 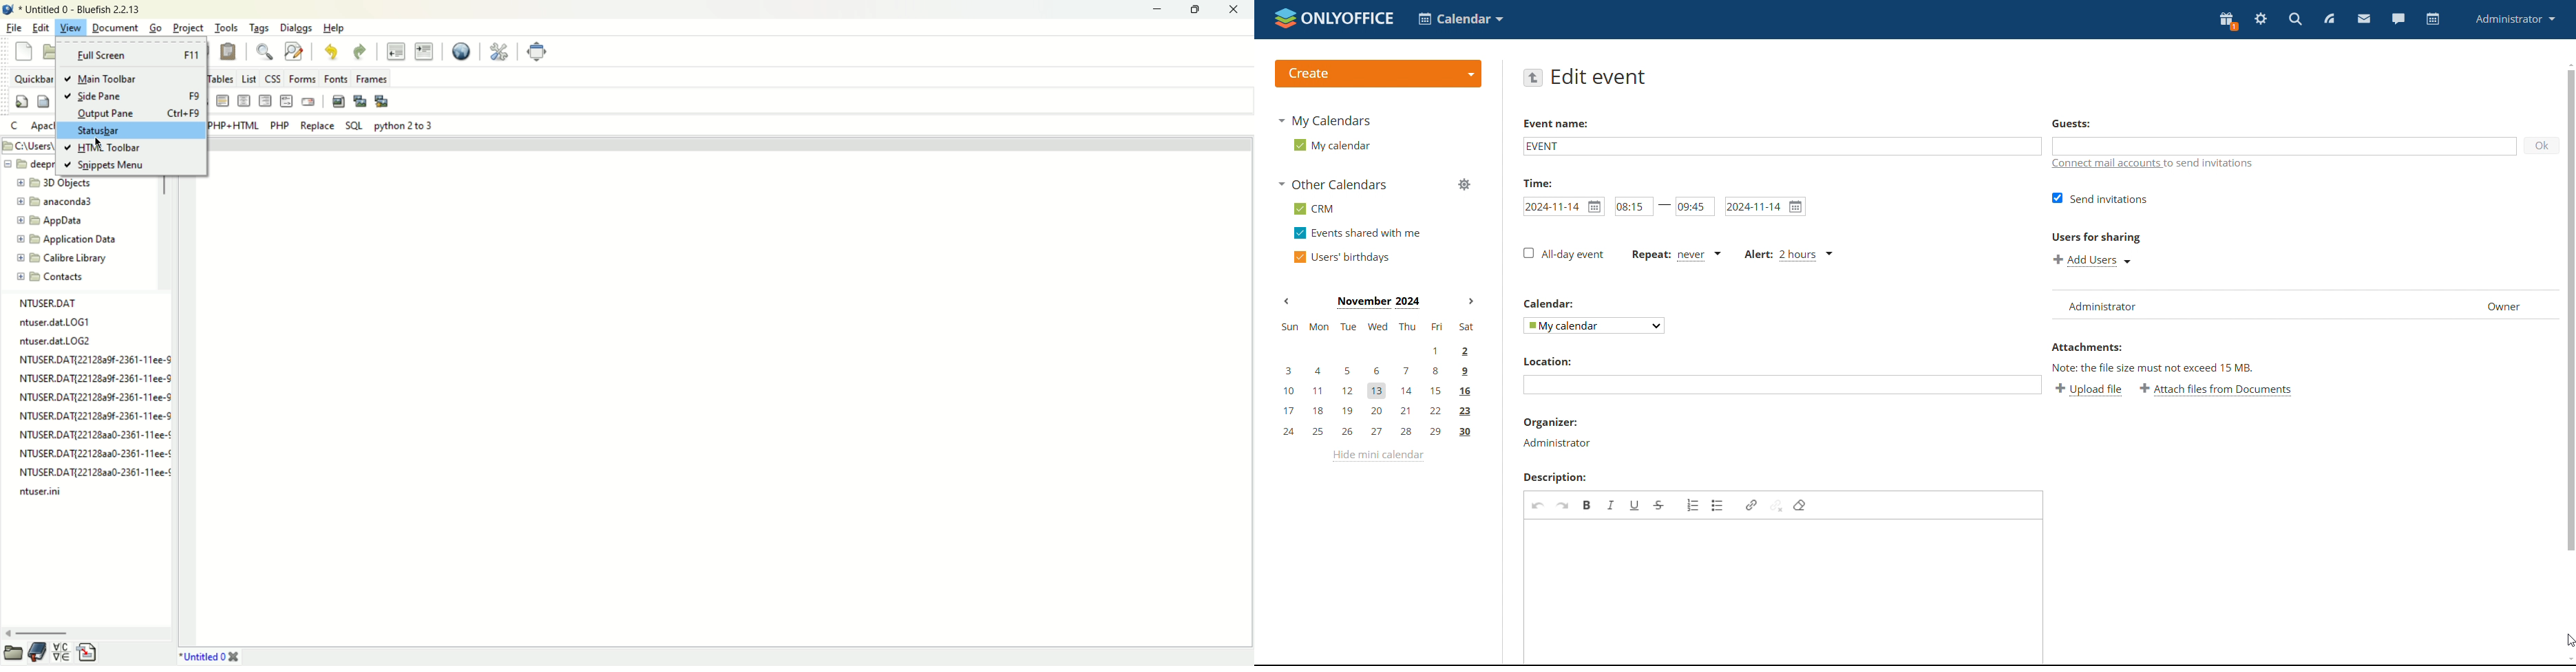 I want to click on scroll down, so click(x=2568, y=660).